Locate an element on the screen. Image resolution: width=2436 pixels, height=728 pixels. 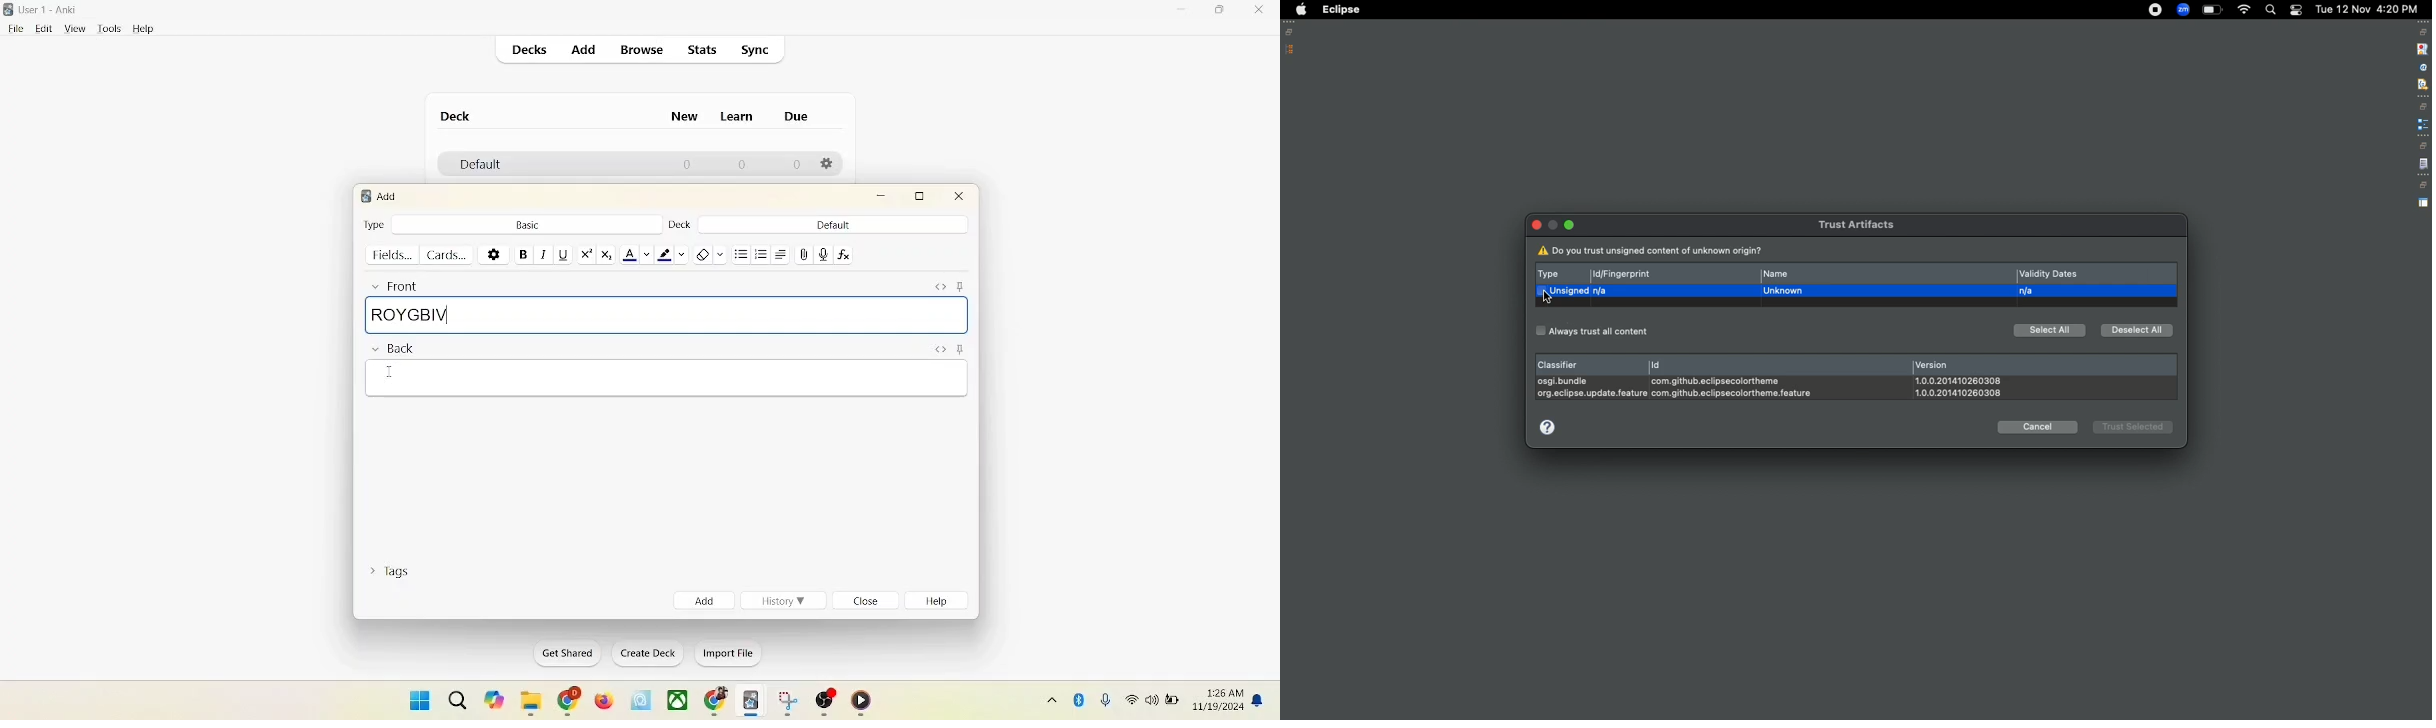
notification is located at coordinates (1259, 700).